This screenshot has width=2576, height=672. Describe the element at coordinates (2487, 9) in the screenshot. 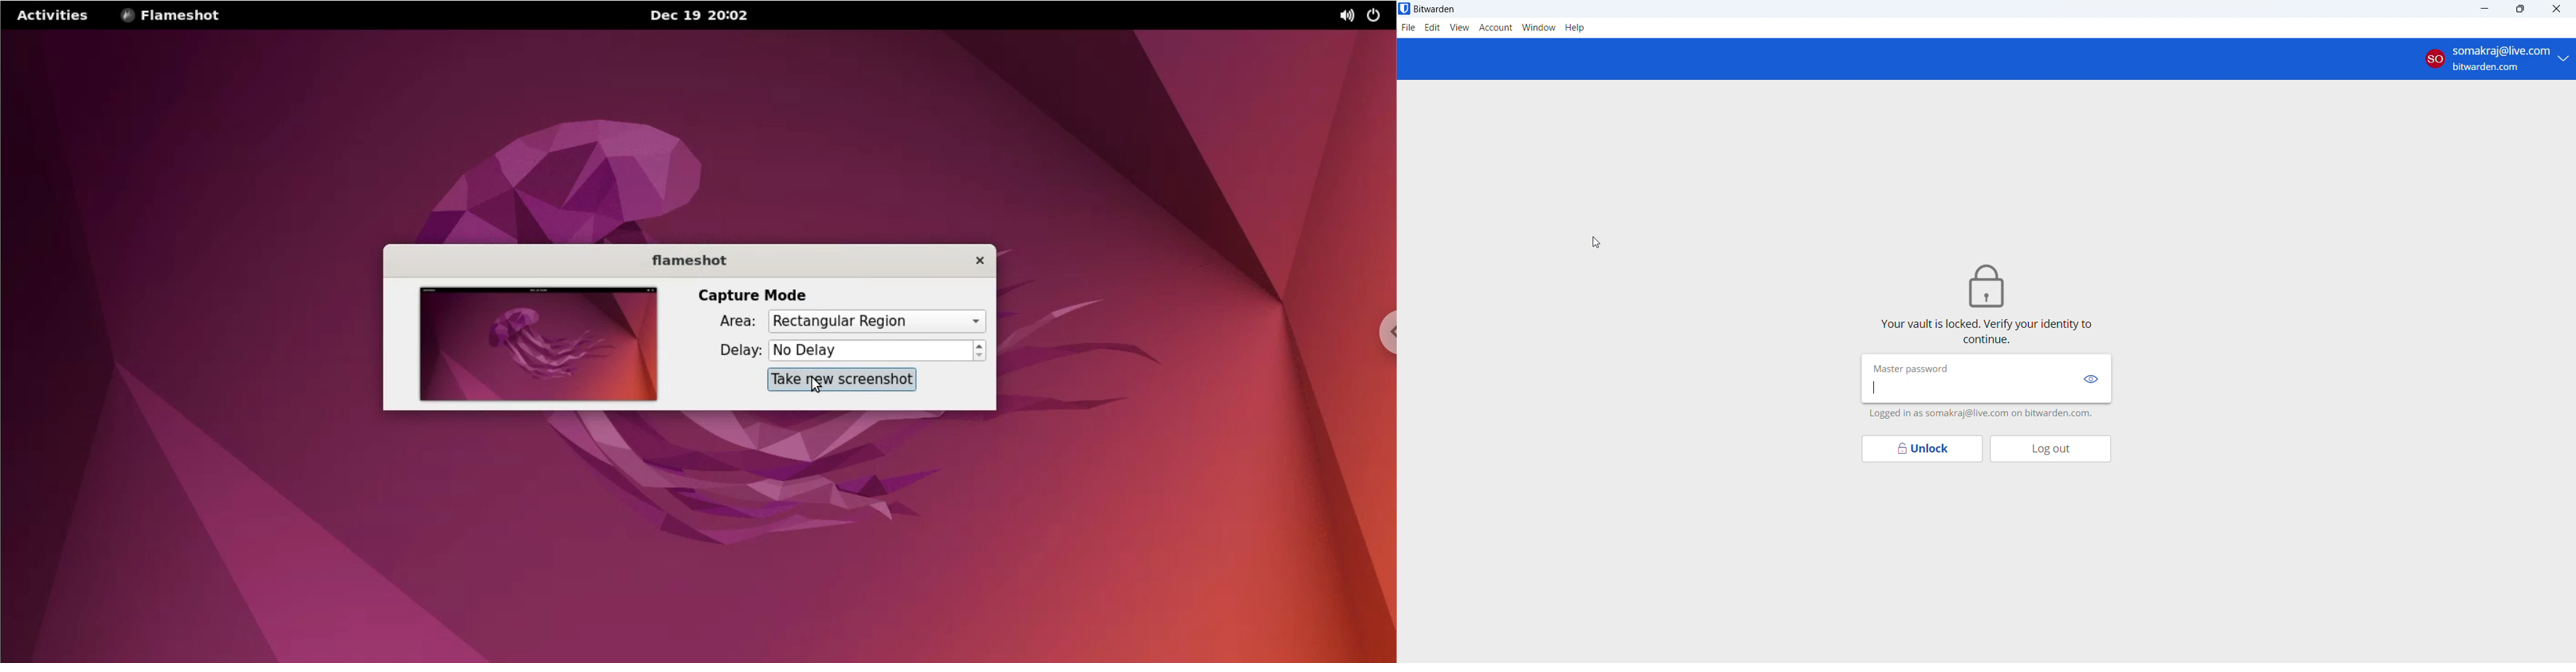

I see `minimize` at that location.